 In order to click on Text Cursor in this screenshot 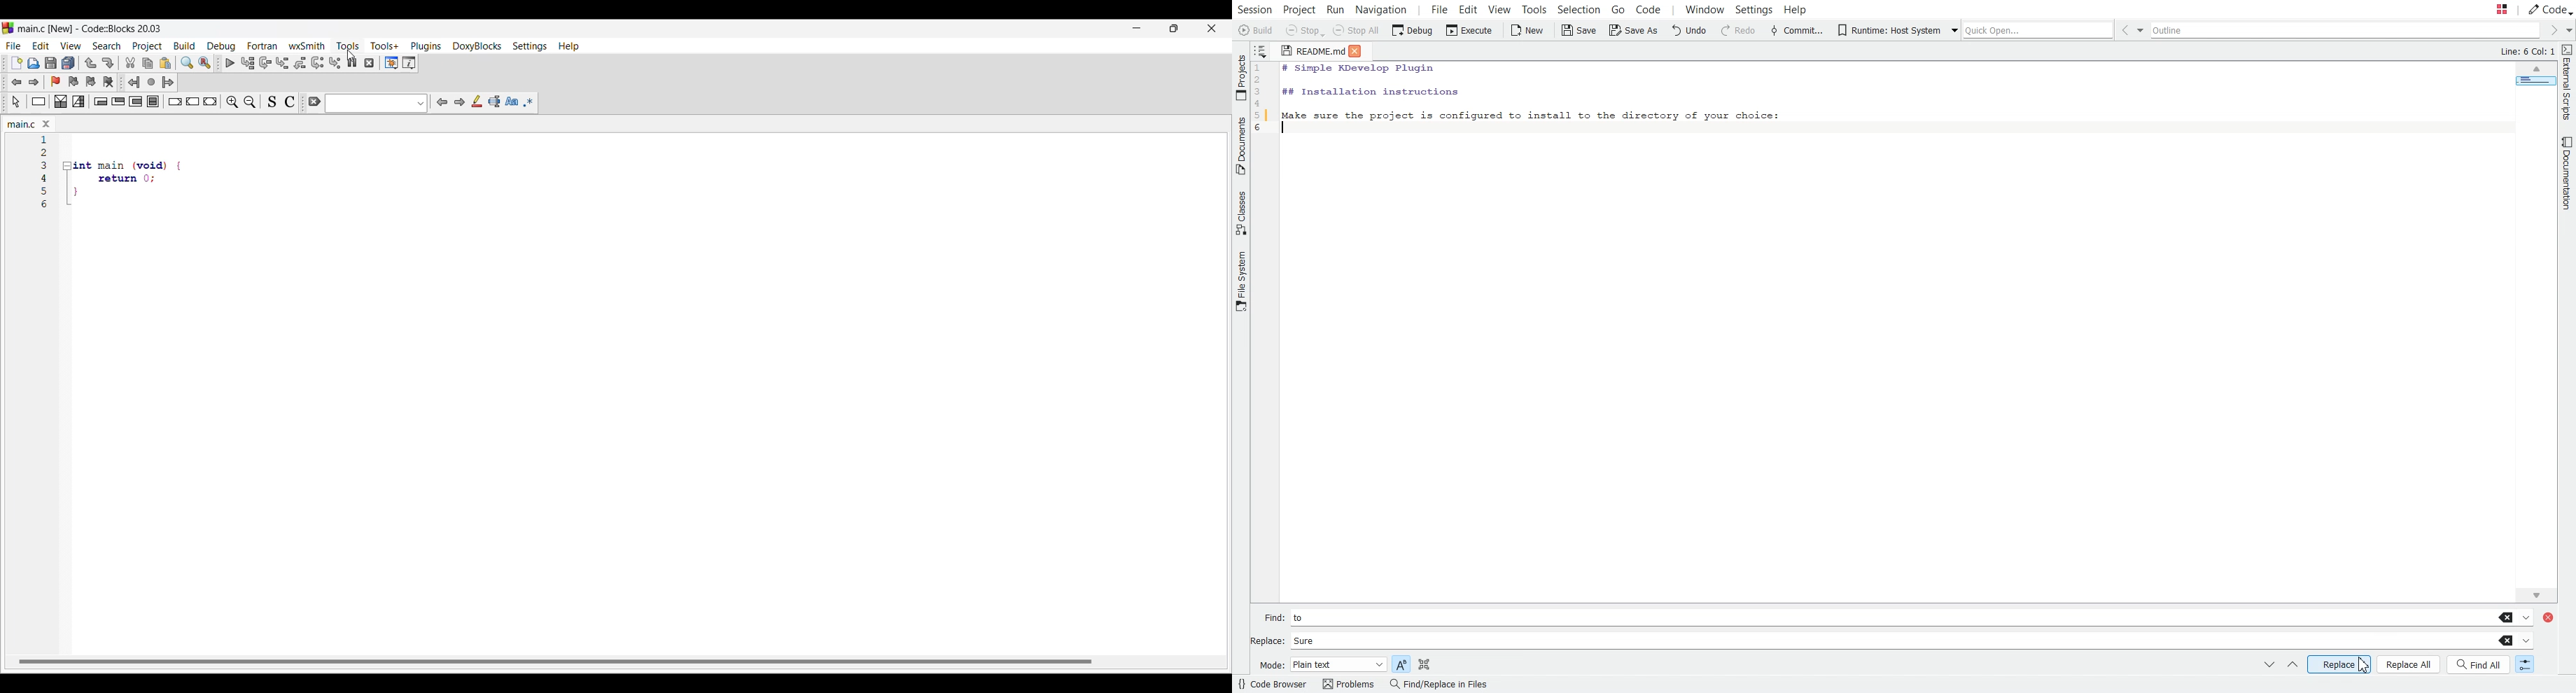, I will do `click(1287, 129)`.